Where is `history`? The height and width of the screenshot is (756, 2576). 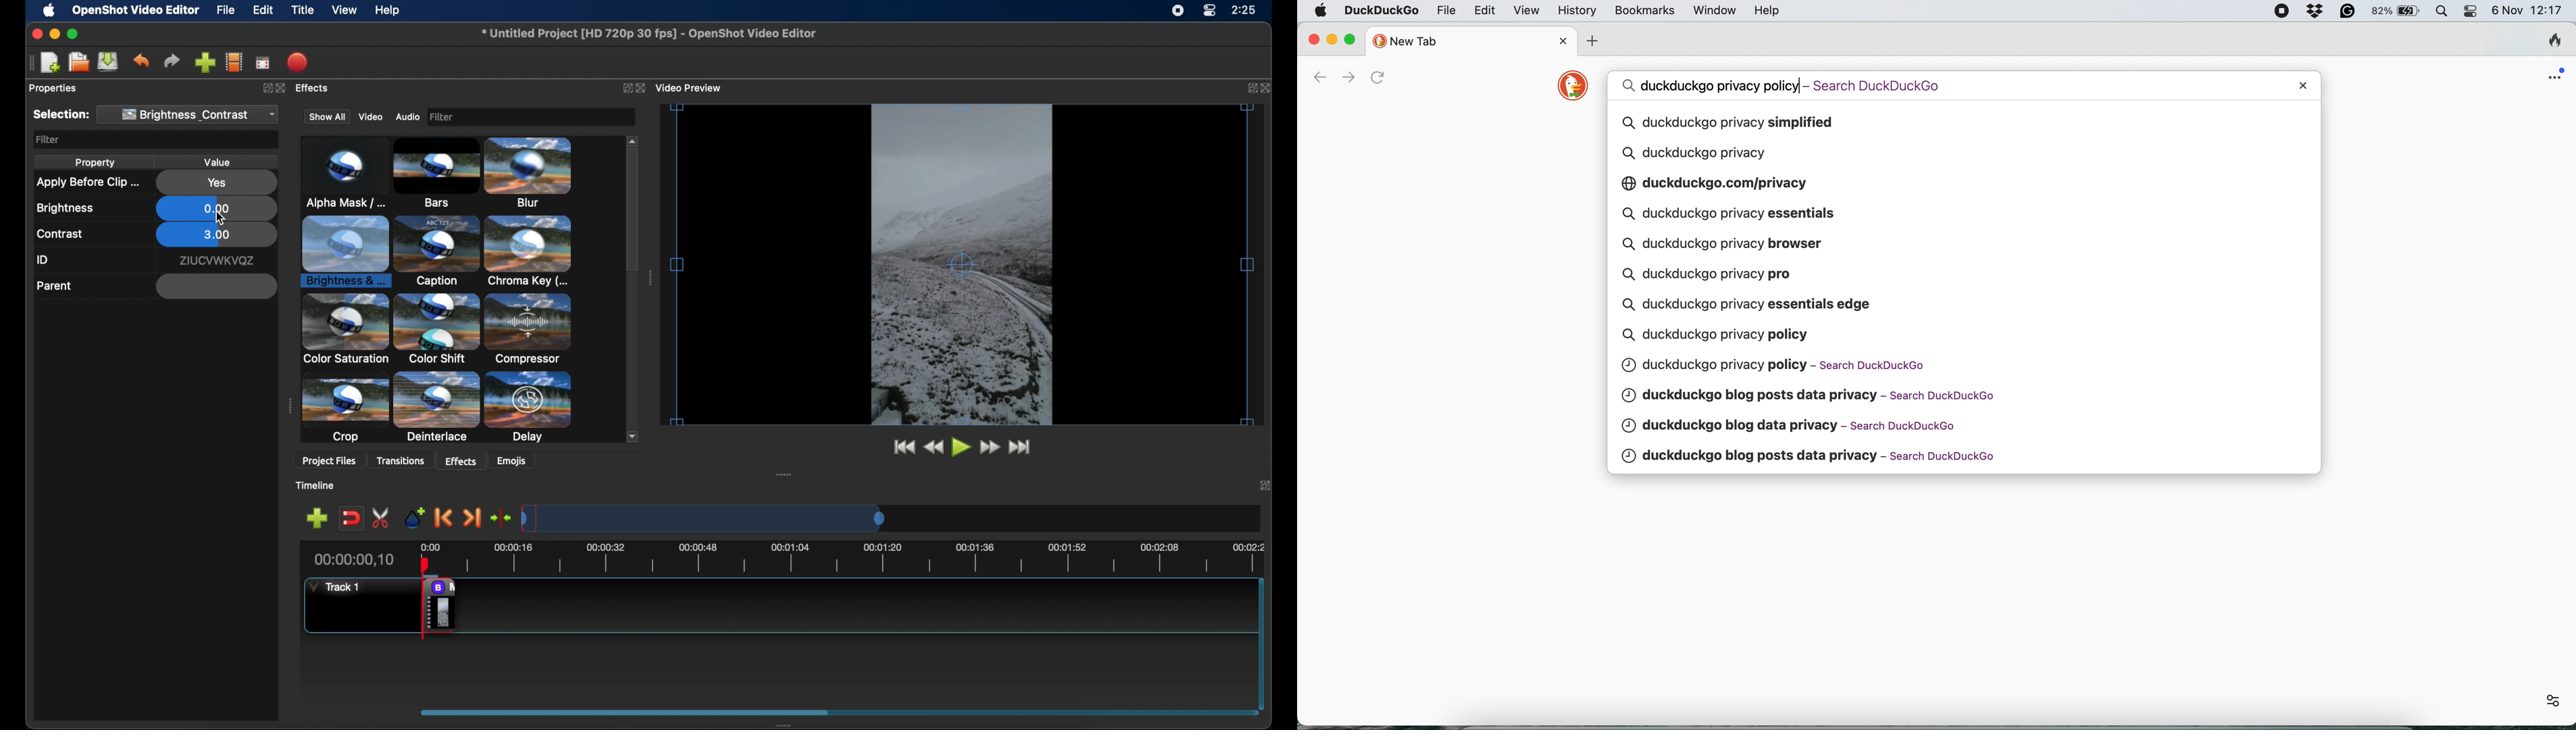
history is located at coordinates (1577, 12).